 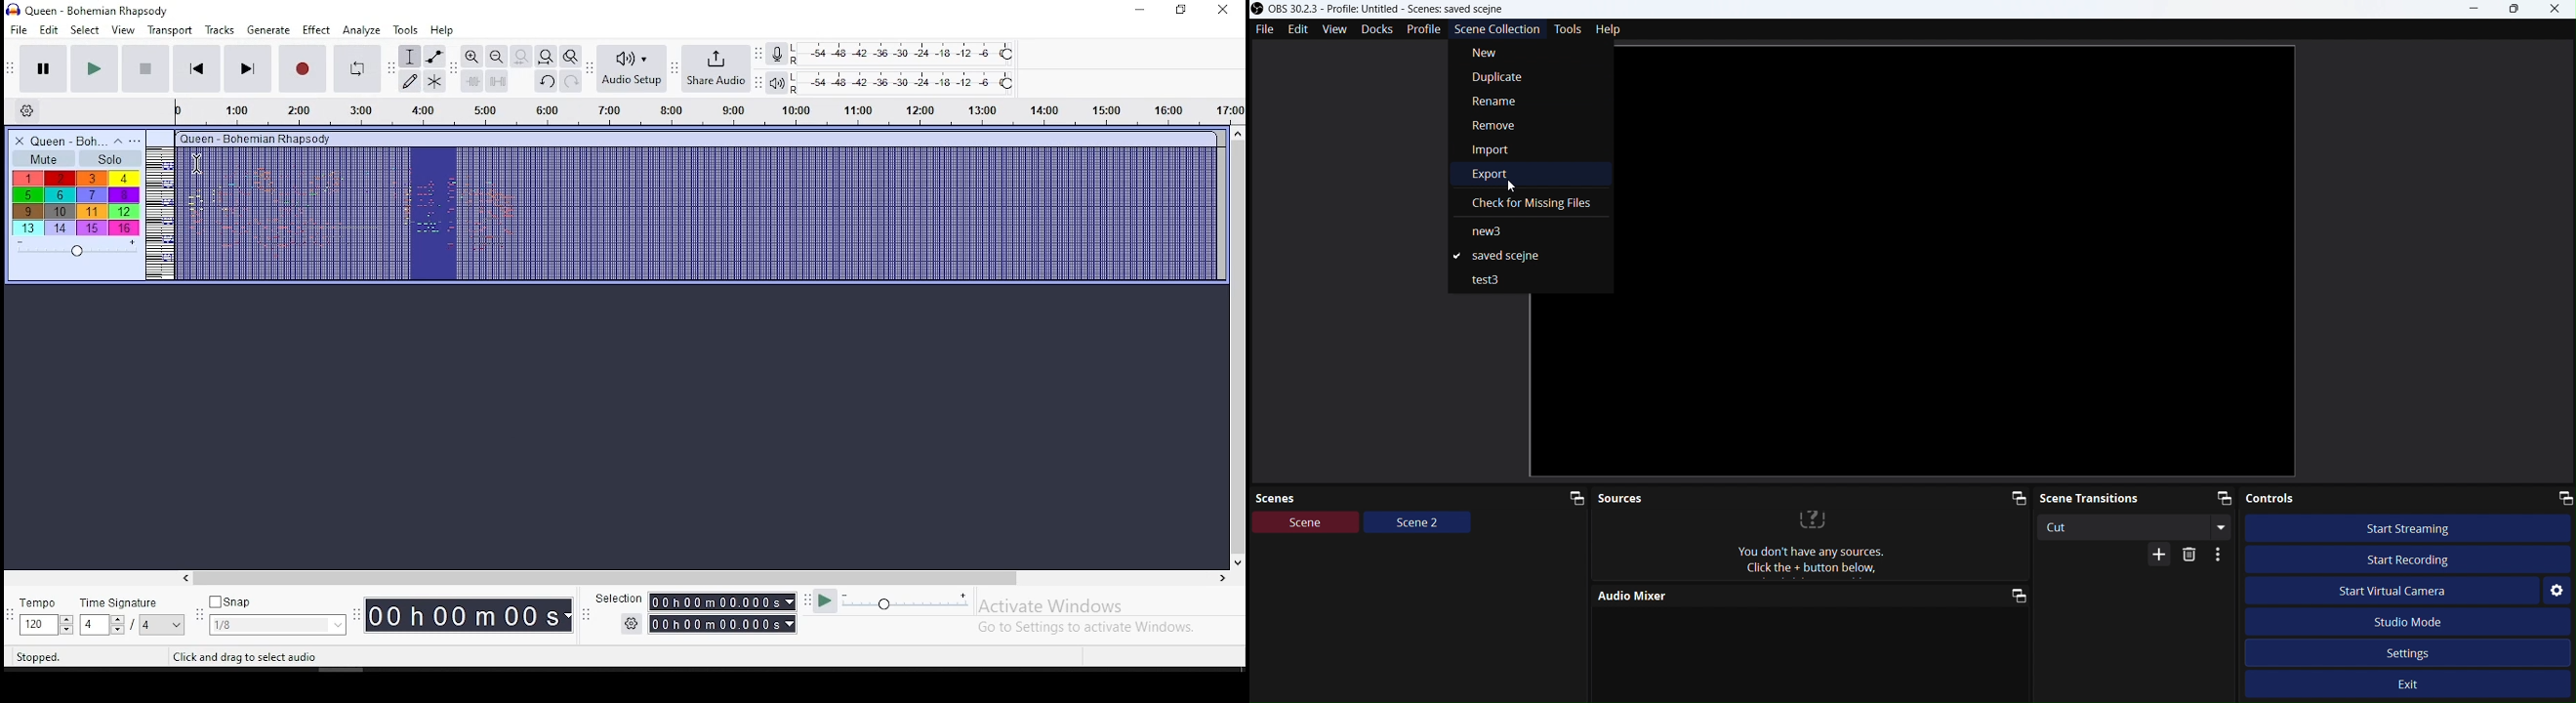 I want to click on share audio, so click(x=717, y=70).